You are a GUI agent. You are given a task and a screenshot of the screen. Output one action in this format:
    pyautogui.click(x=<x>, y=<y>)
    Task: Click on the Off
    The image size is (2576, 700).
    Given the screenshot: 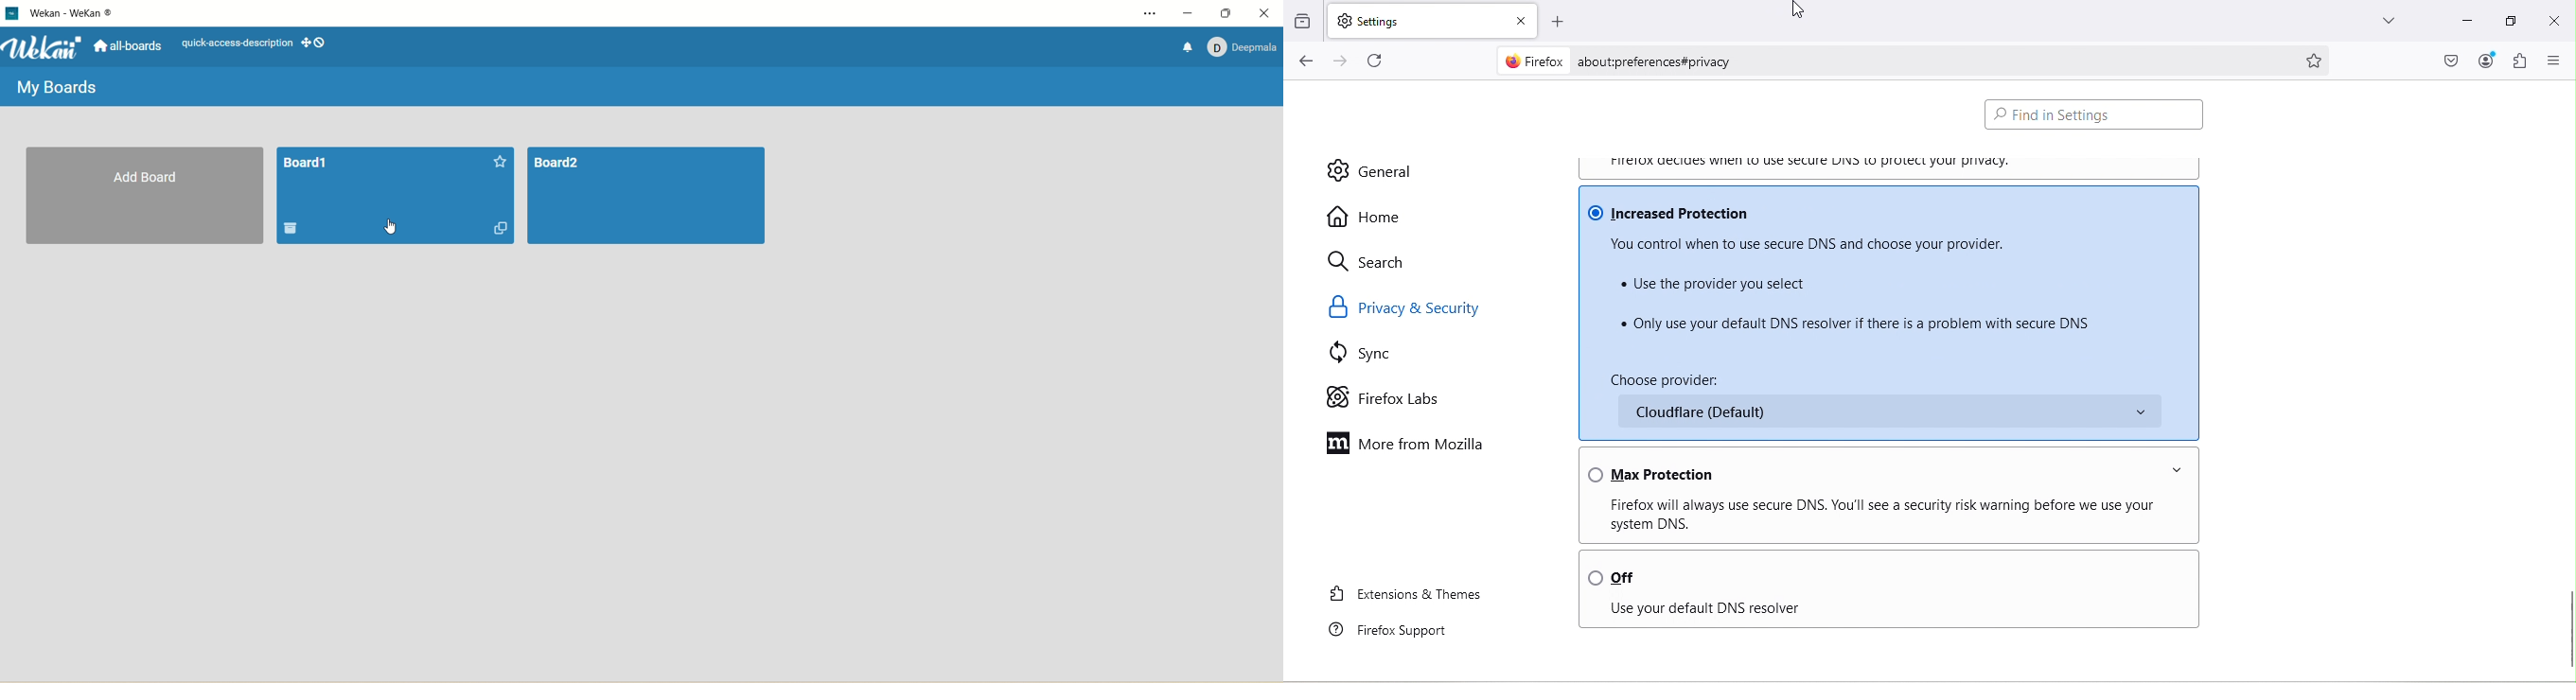 What is the action you would take?
    pyautogui.click(x=1875, y=572)
    